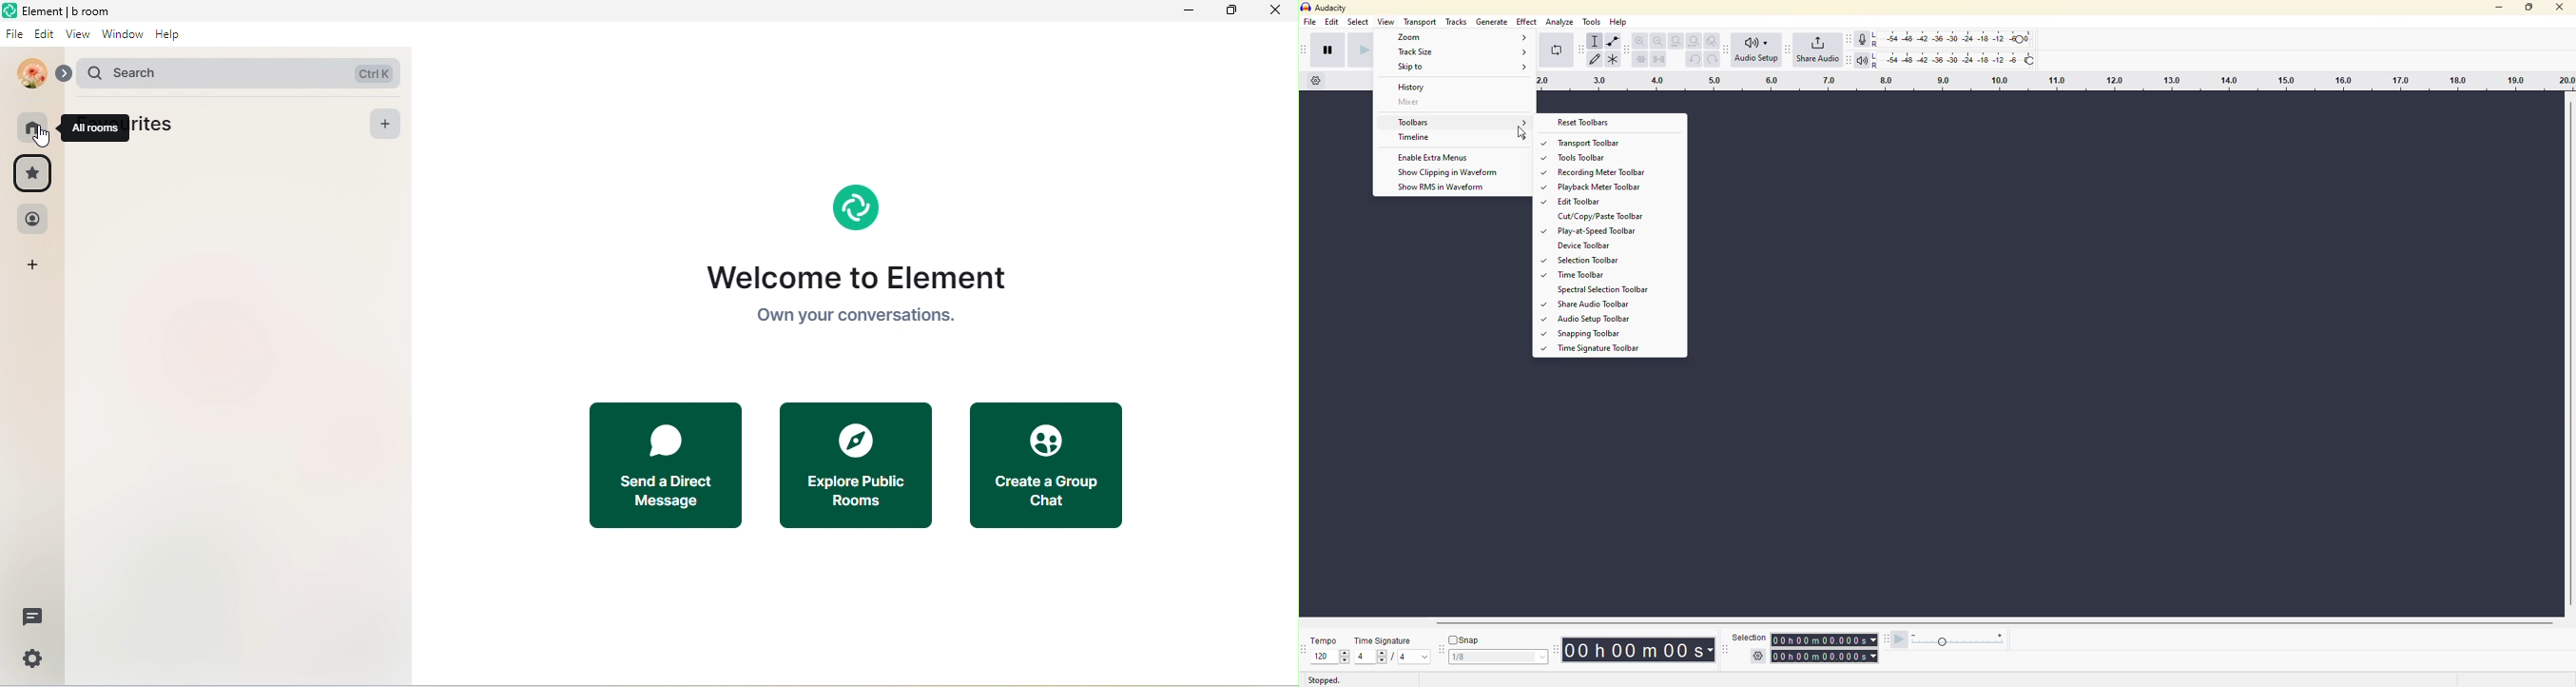  Describe the element at coordinates (29, 663) in the screenshot. I see `setting` at that location.